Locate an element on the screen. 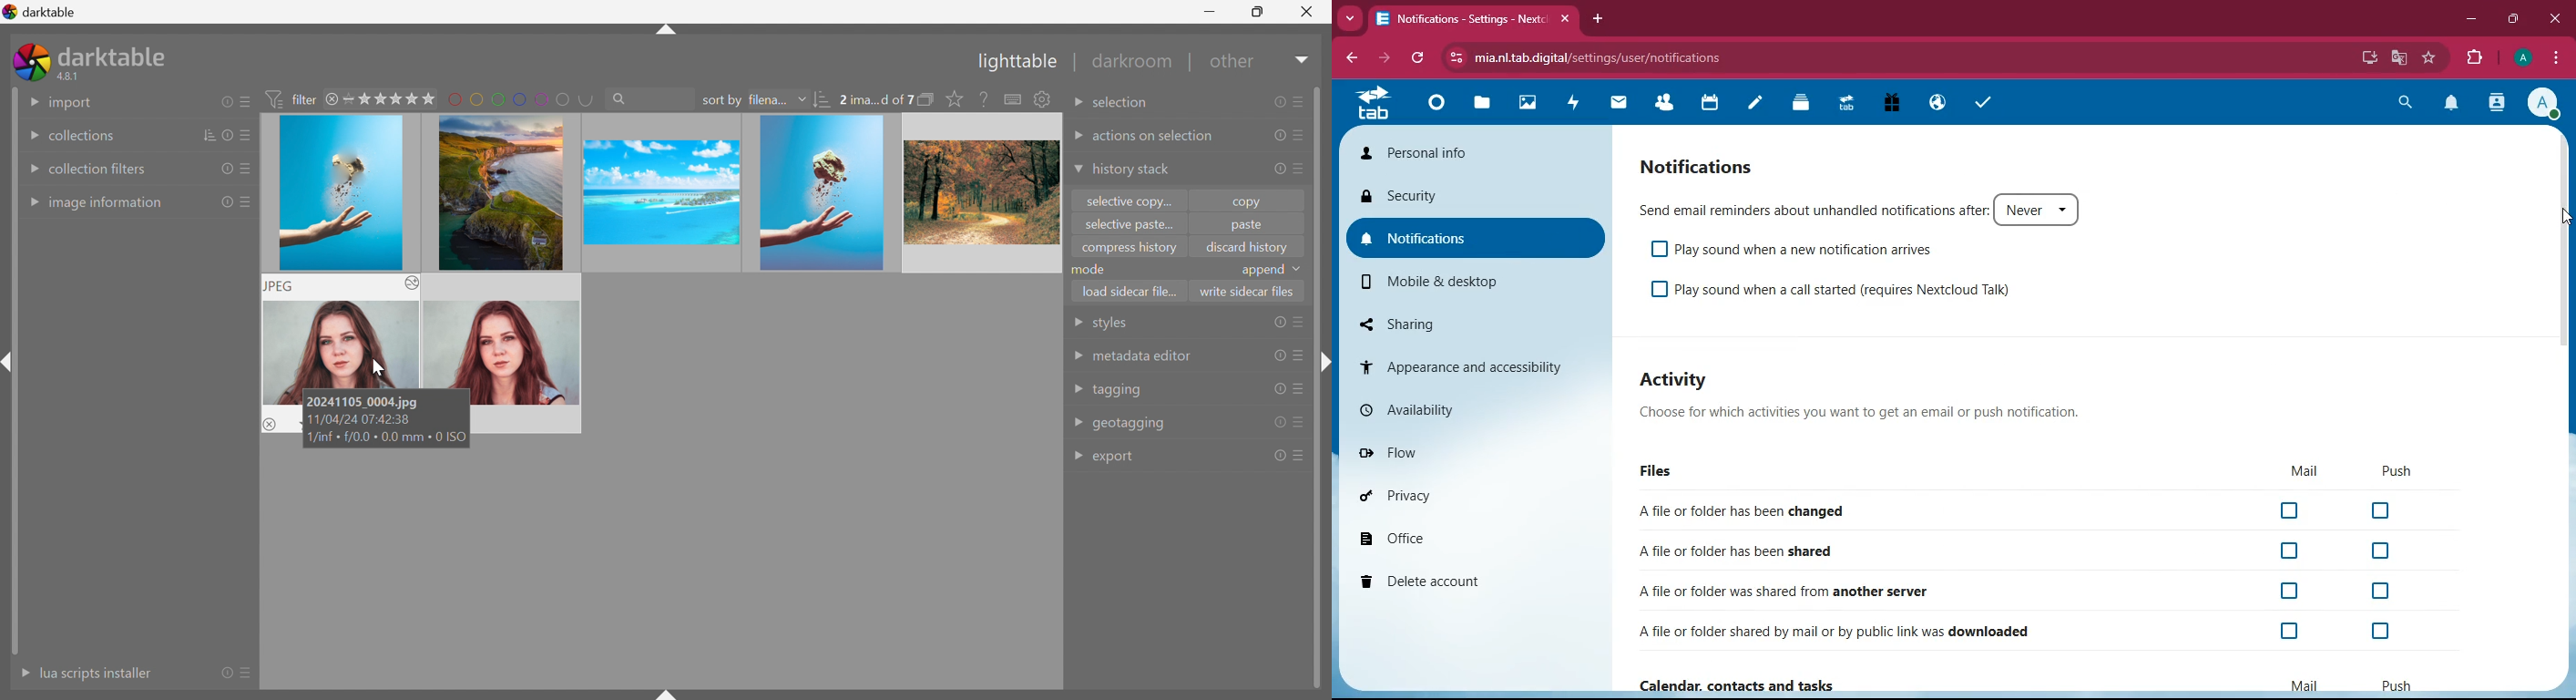  sort is located at coordinates (824, 101).